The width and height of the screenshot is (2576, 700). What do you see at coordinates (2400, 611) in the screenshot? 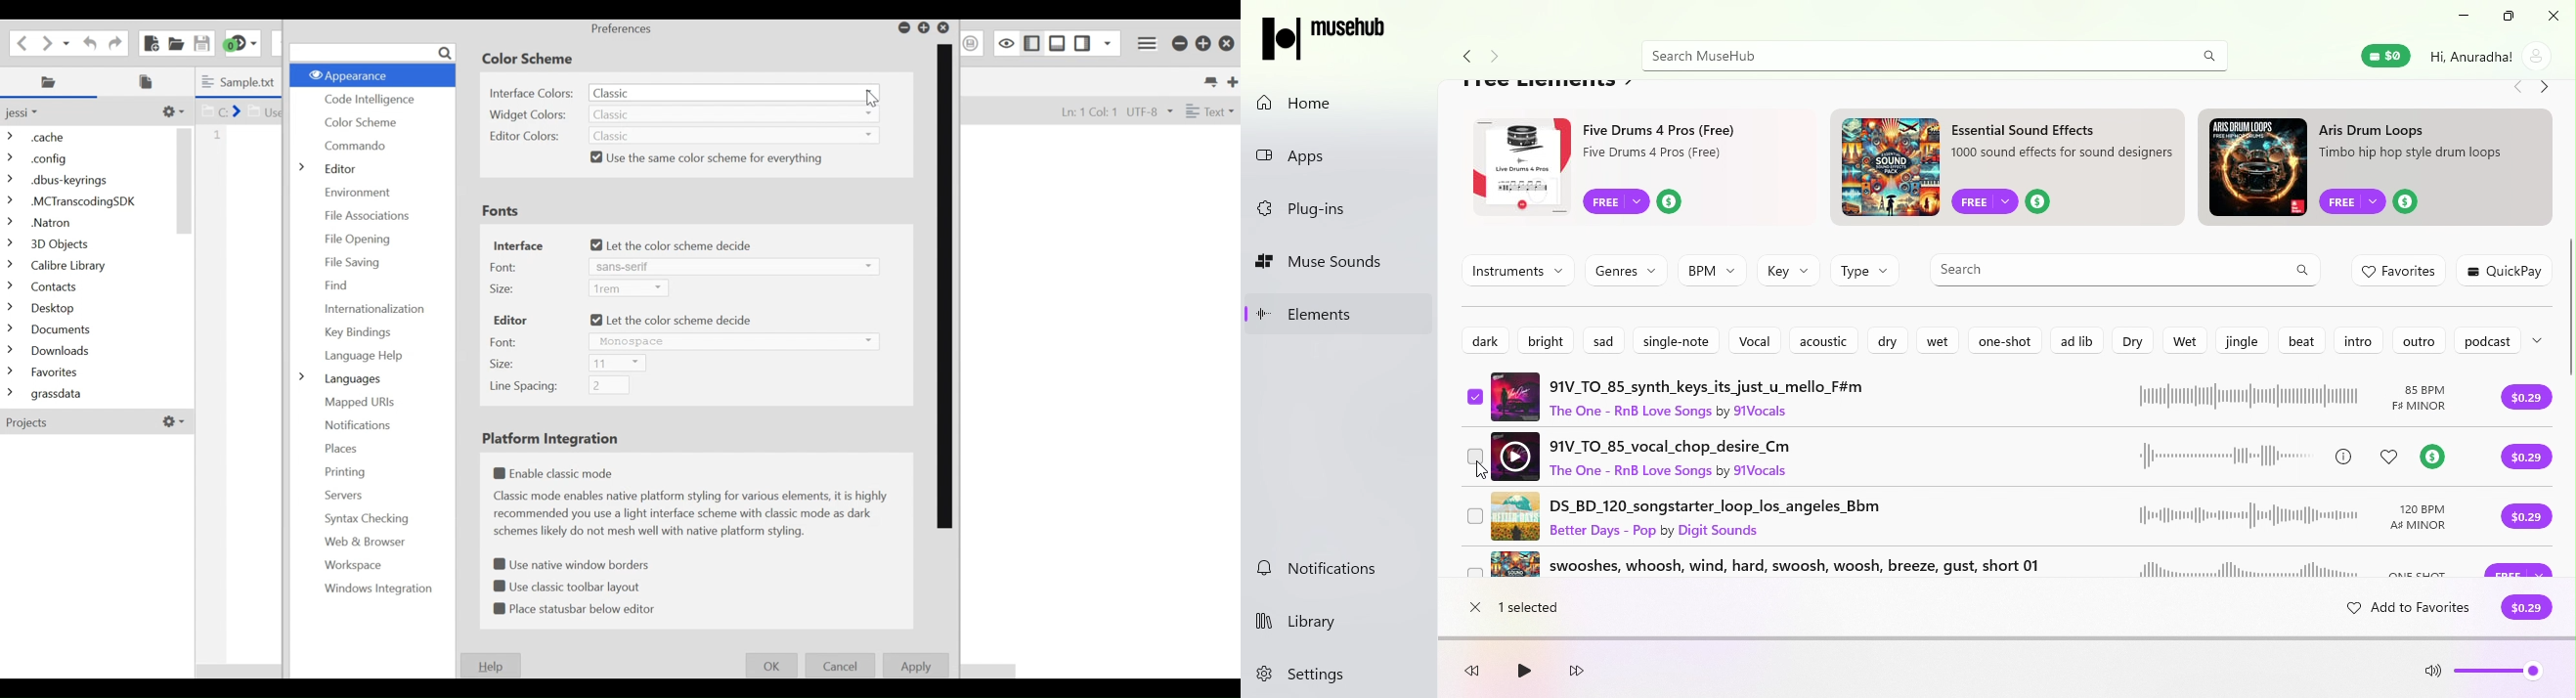
I see `add to favorites` at bounding box center [2400, 611].